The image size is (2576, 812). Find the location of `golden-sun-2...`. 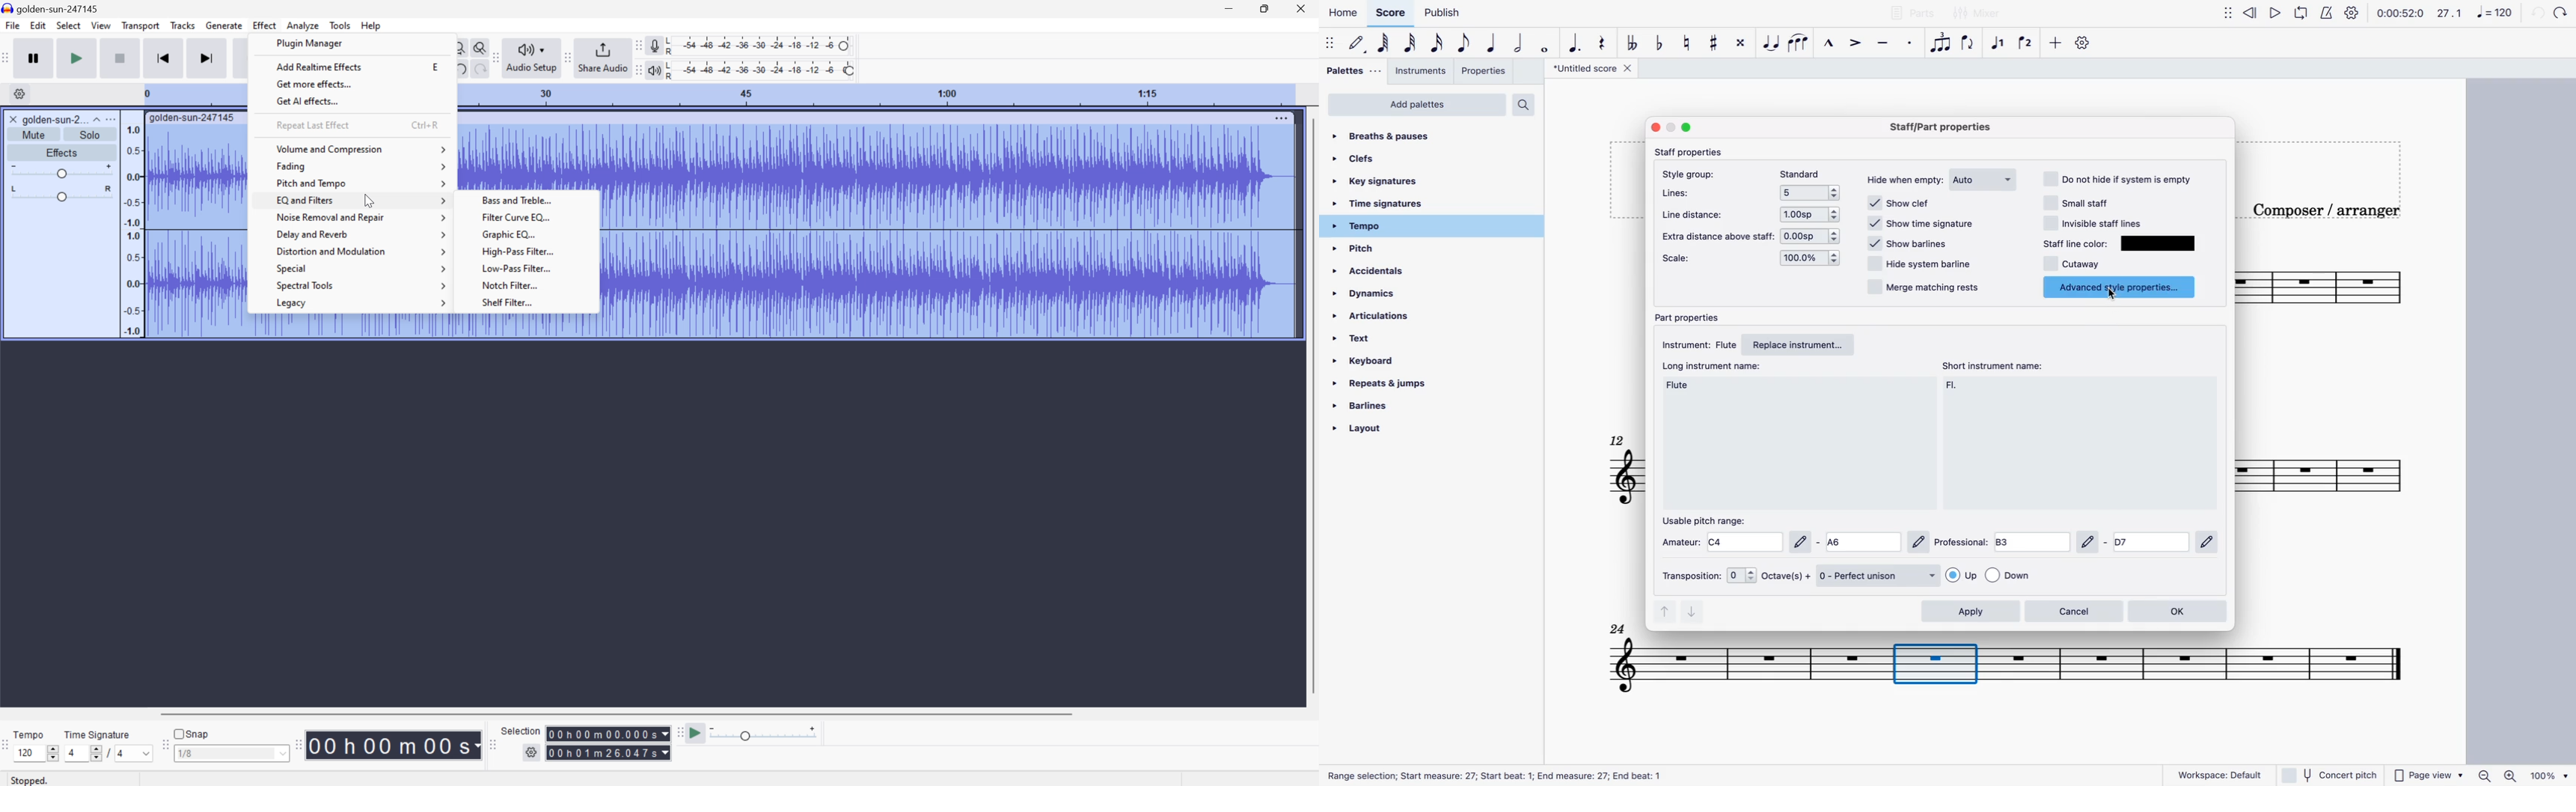

golden-sun-2... is located at coordinates (61, 119).